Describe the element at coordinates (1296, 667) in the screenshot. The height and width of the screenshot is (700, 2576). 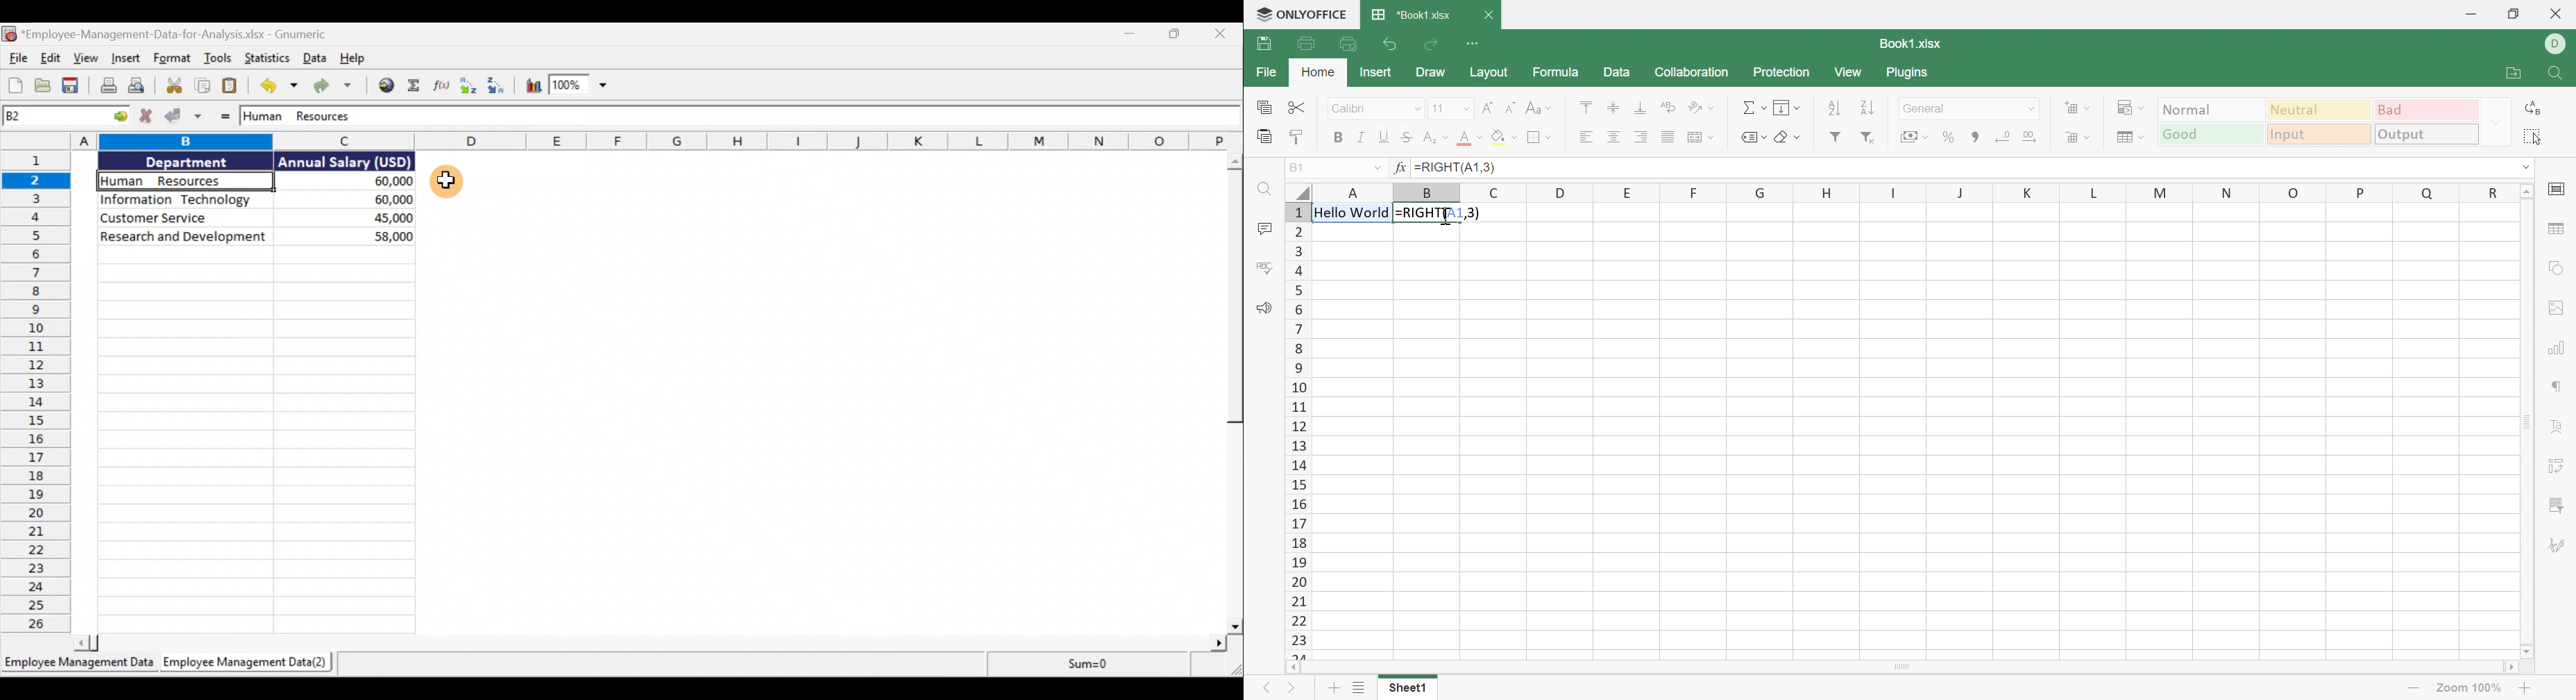
I see `Scroll Left` at that location.